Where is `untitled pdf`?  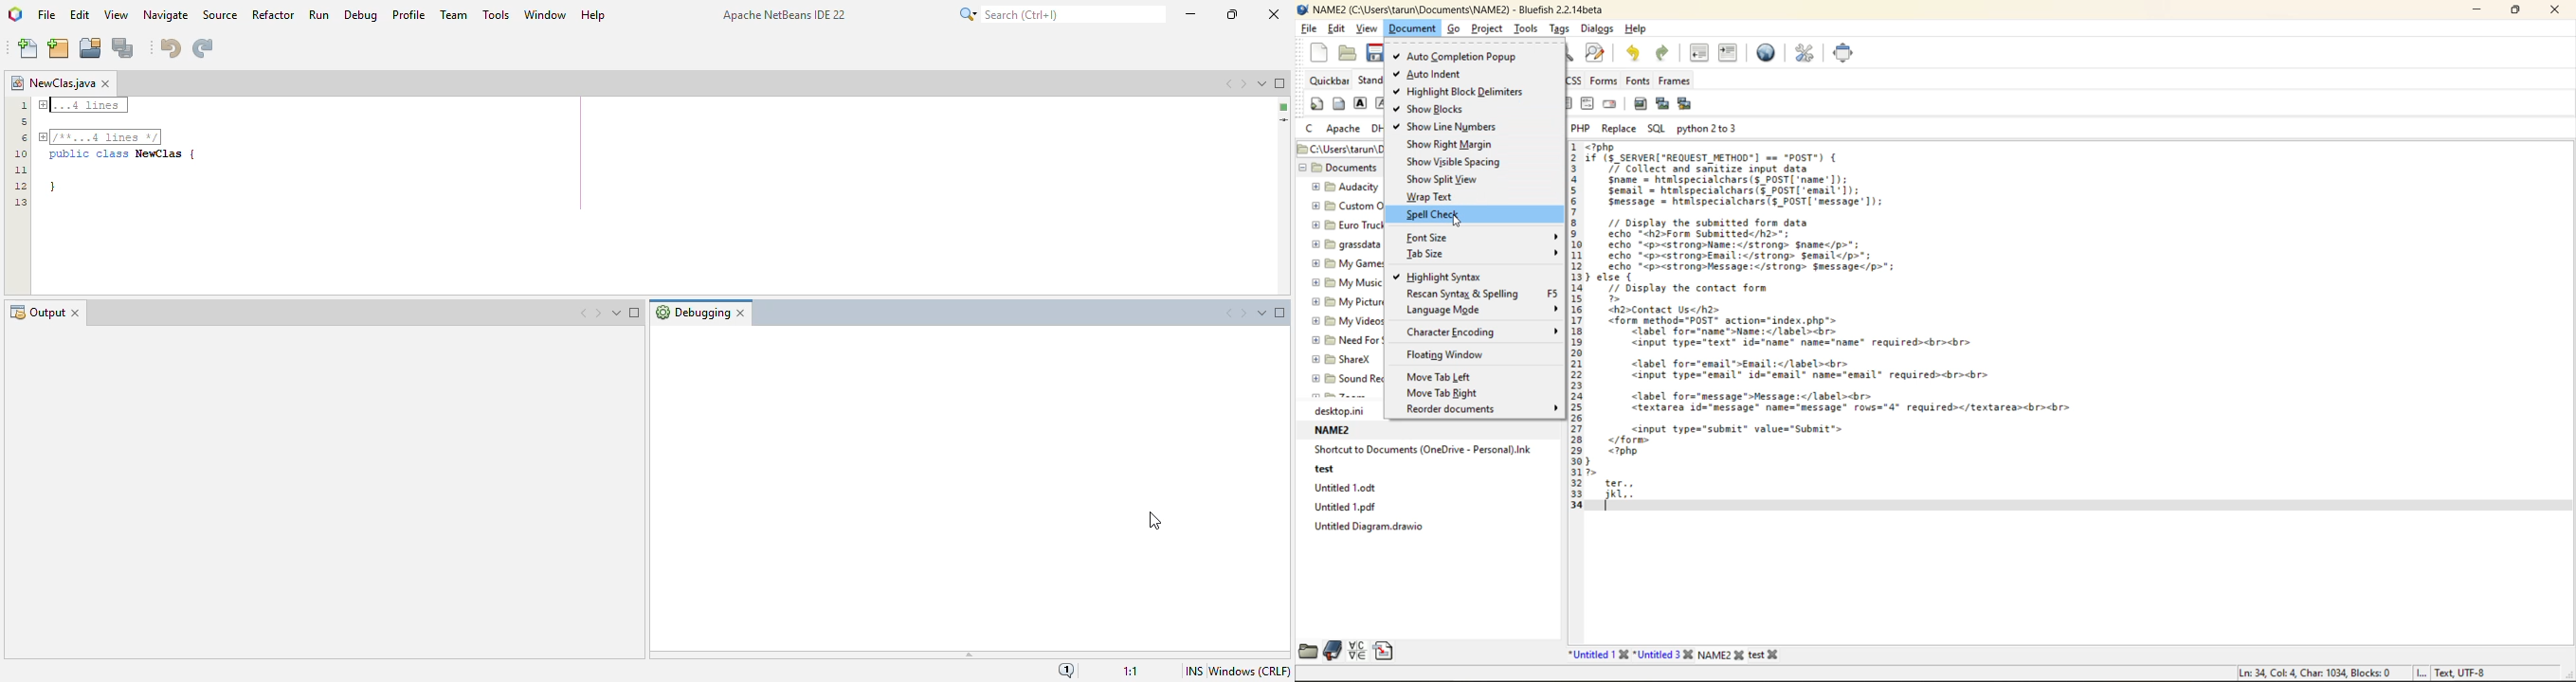
untitled pdf is located at coordinates (1357, 506).